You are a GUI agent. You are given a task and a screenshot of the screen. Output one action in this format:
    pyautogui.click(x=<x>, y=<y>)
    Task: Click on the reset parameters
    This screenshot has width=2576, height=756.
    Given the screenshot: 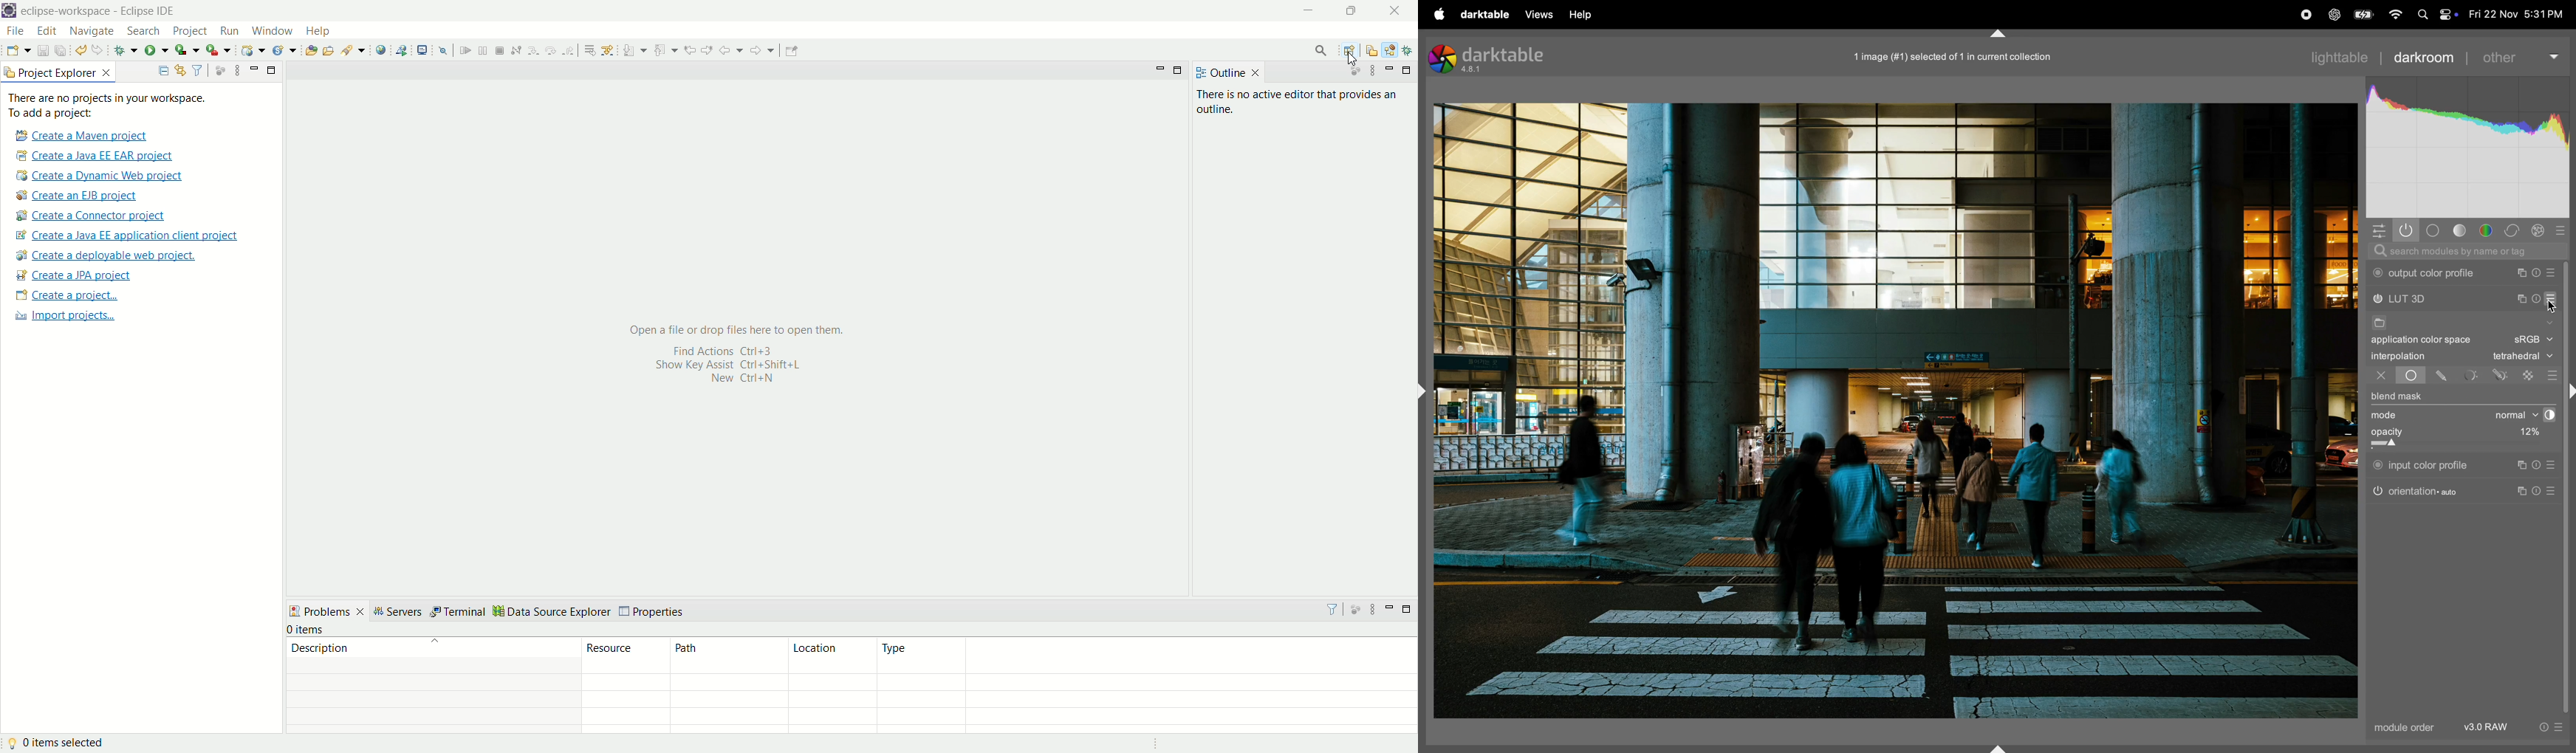 What is the action you would take?
    pyautogui.click(x=2541, y=490)
    